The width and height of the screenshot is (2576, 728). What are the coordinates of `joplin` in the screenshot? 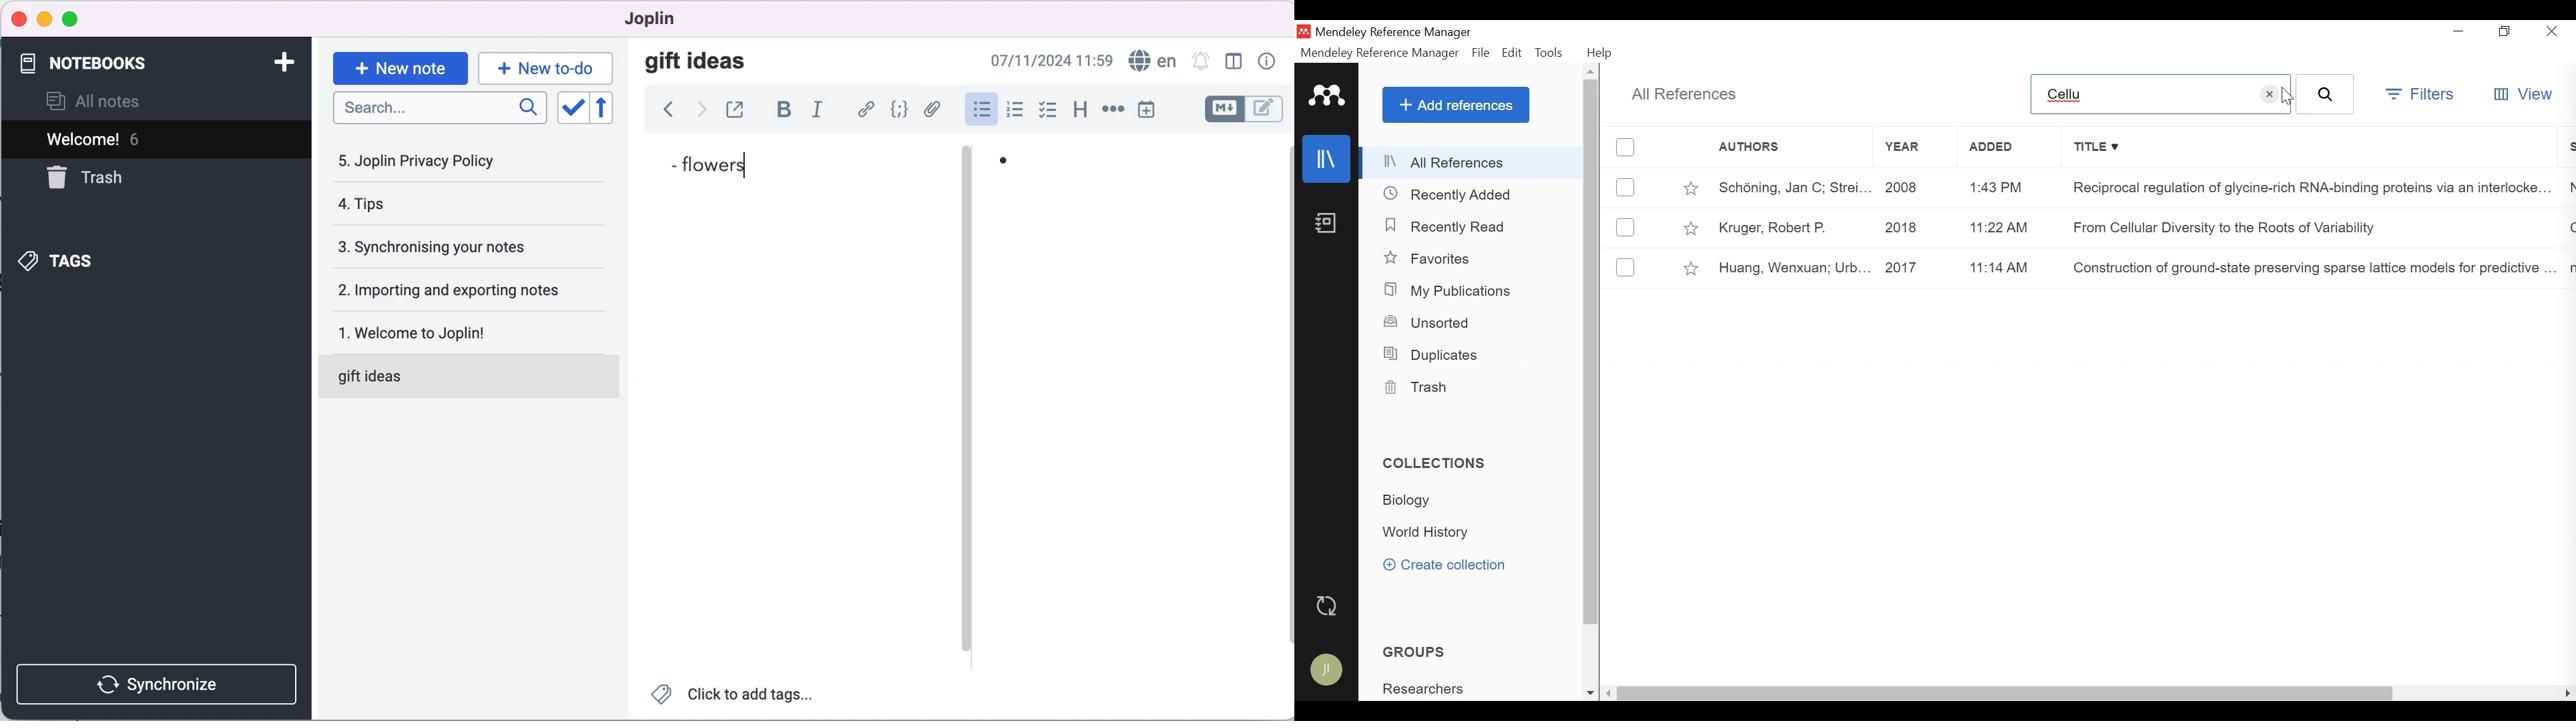 It's located at (649, 18).